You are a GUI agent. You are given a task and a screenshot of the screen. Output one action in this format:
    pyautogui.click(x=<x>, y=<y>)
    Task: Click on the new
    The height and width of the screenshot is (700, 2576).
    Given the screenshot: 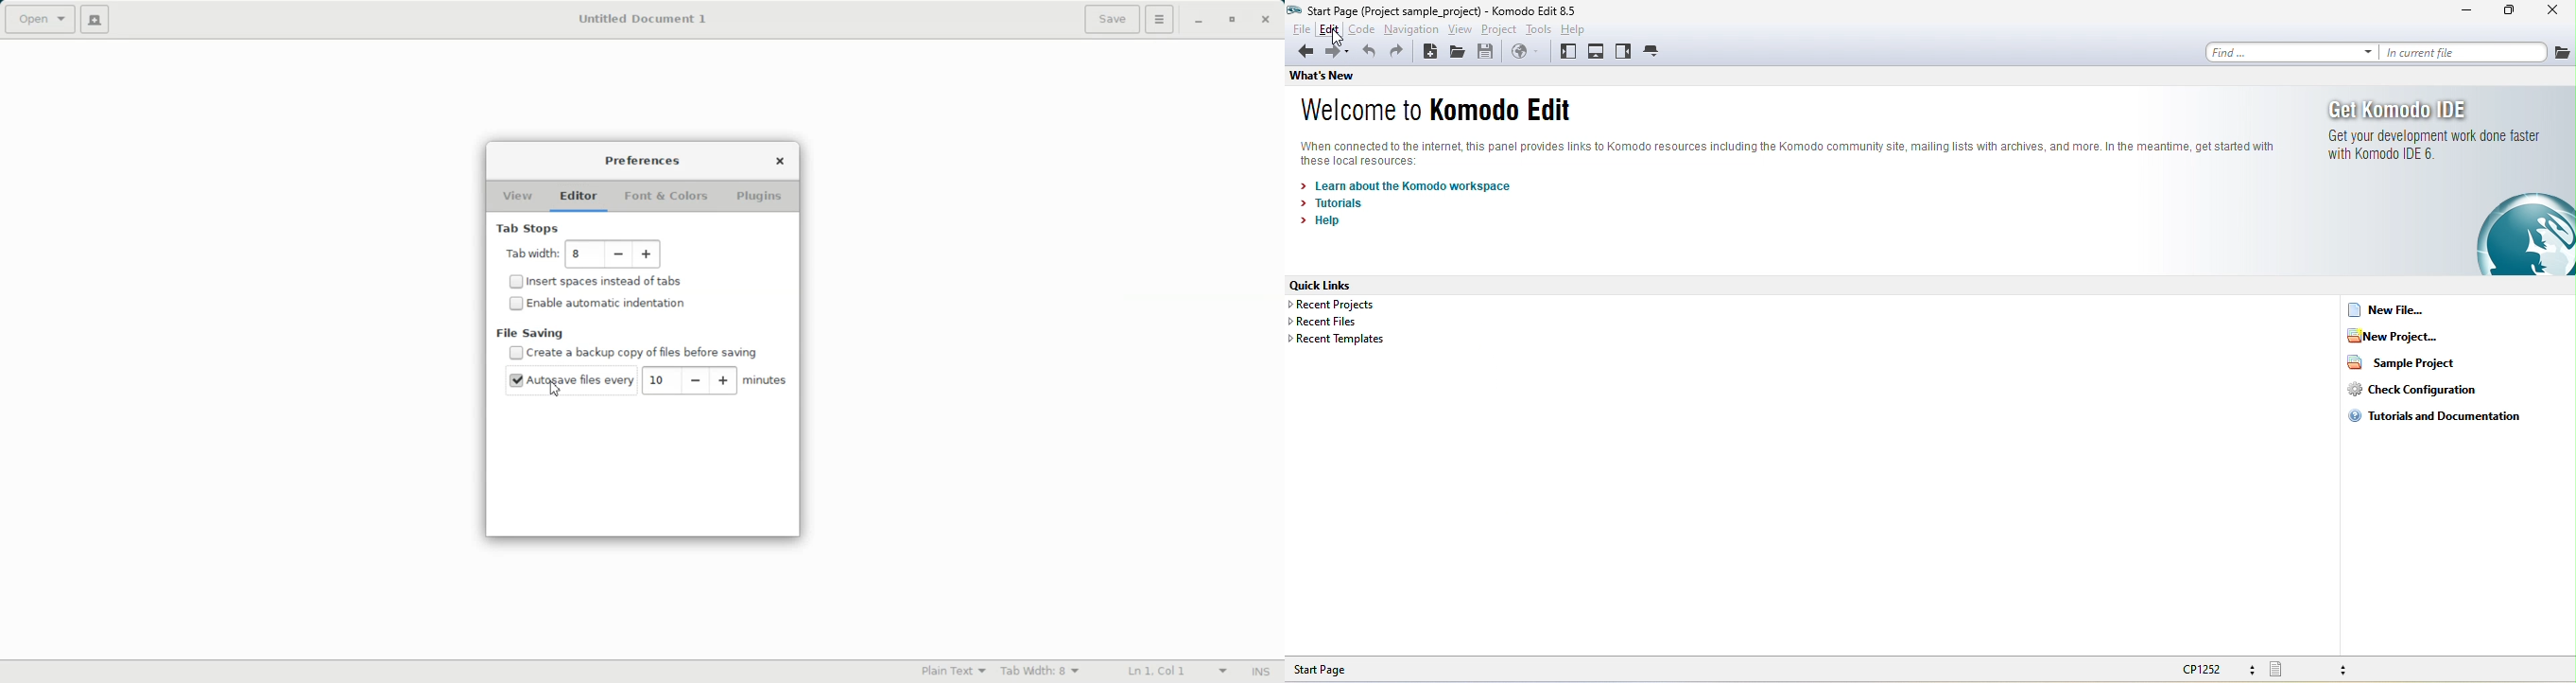 What is the action you would take?
    pyautogui.click(x=1430, y=52)
    